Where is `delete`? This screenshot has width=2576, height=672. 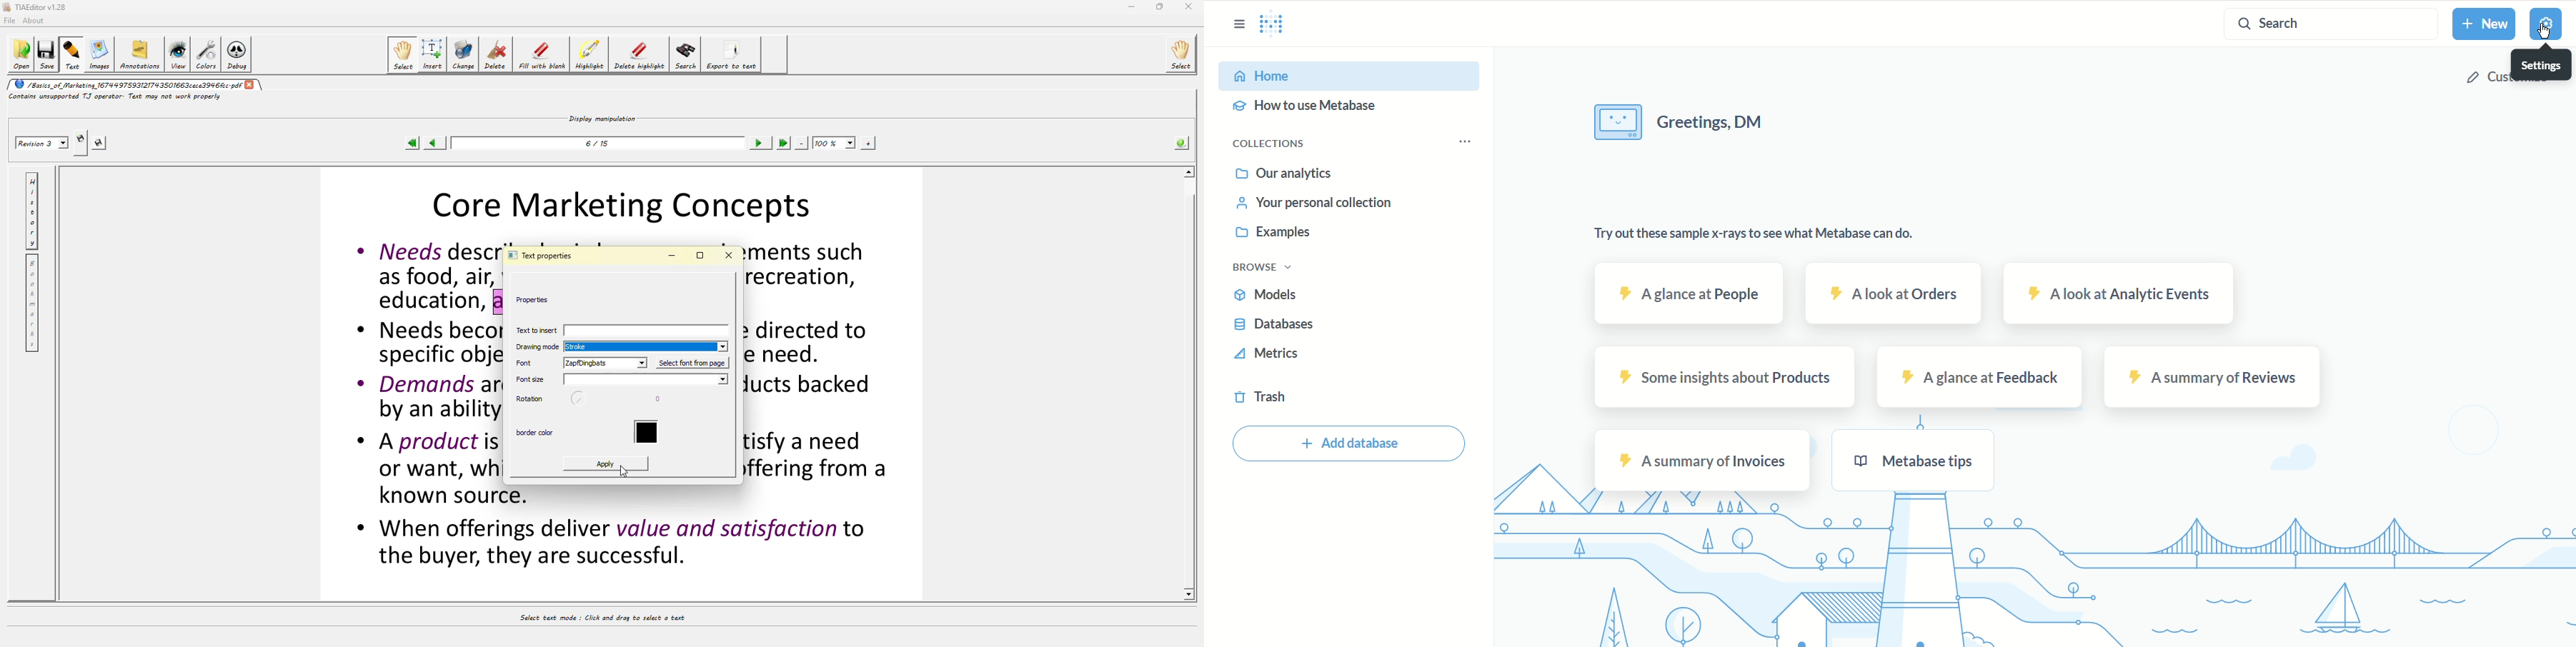 delete is located at coordinates (496, 53).